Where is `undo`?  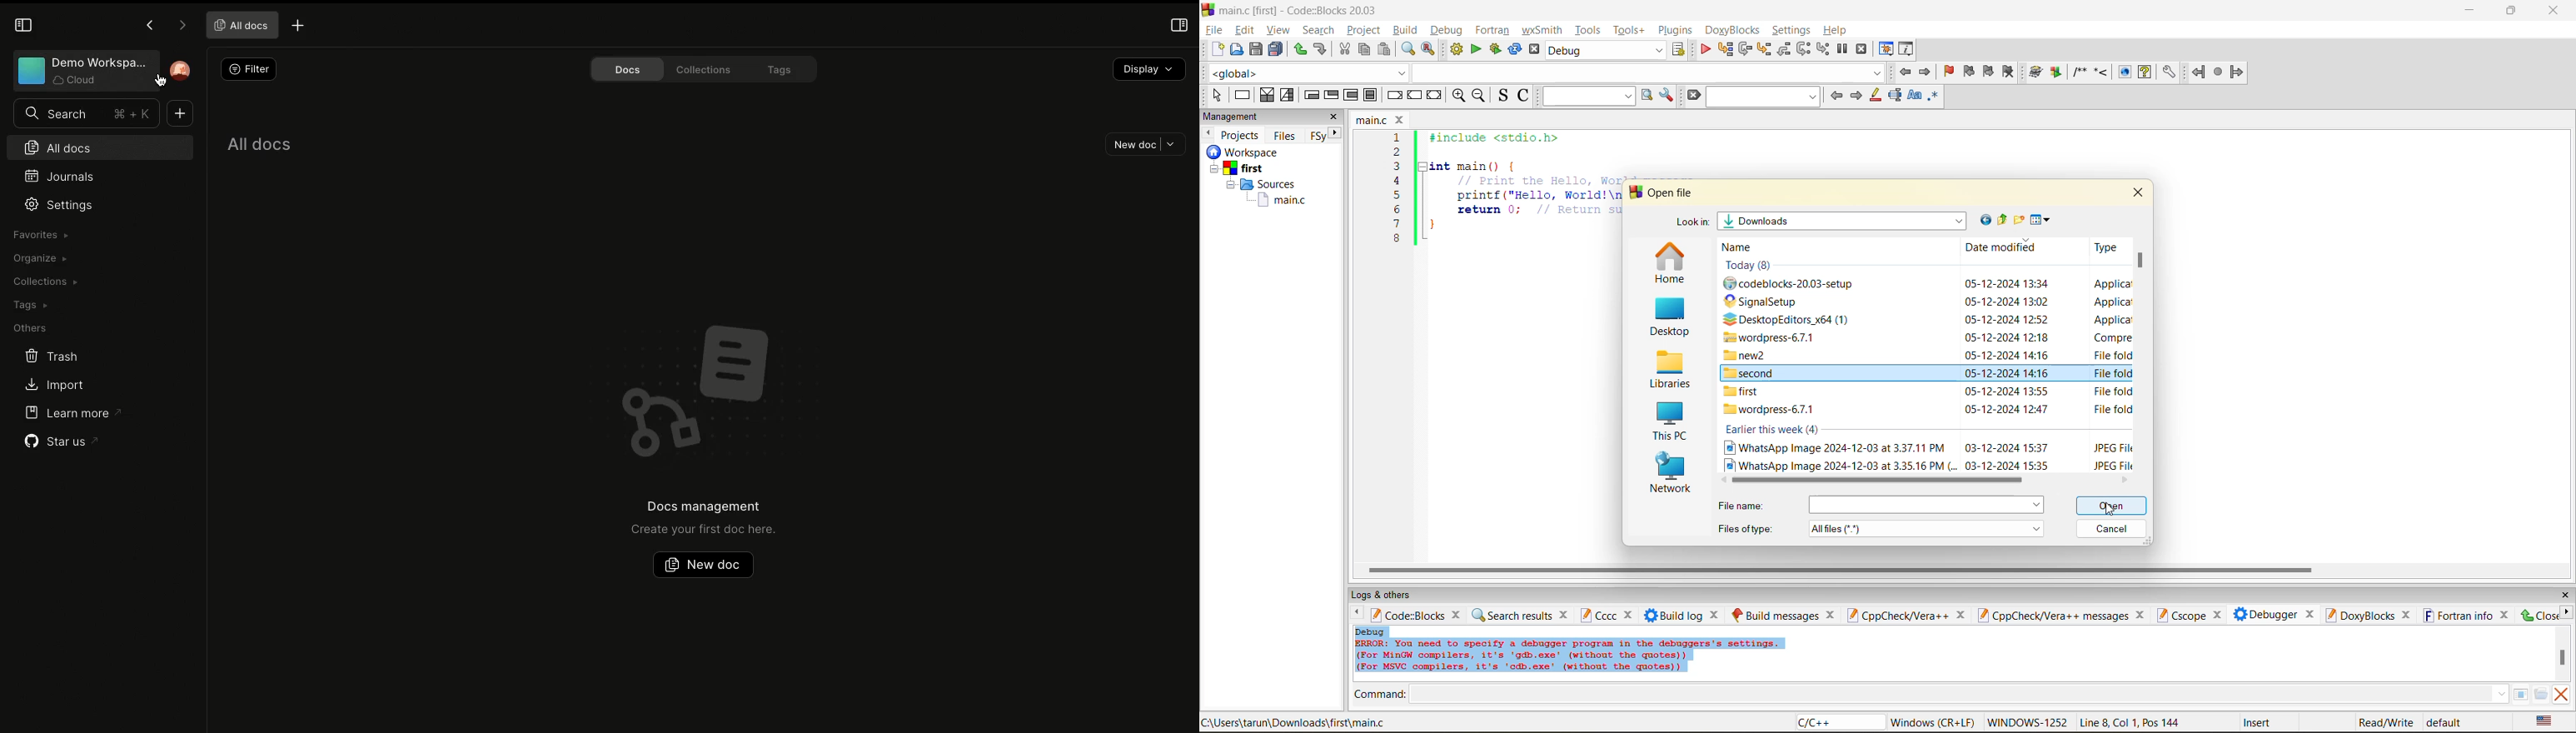 undo is located at coordinates (1318, 49).